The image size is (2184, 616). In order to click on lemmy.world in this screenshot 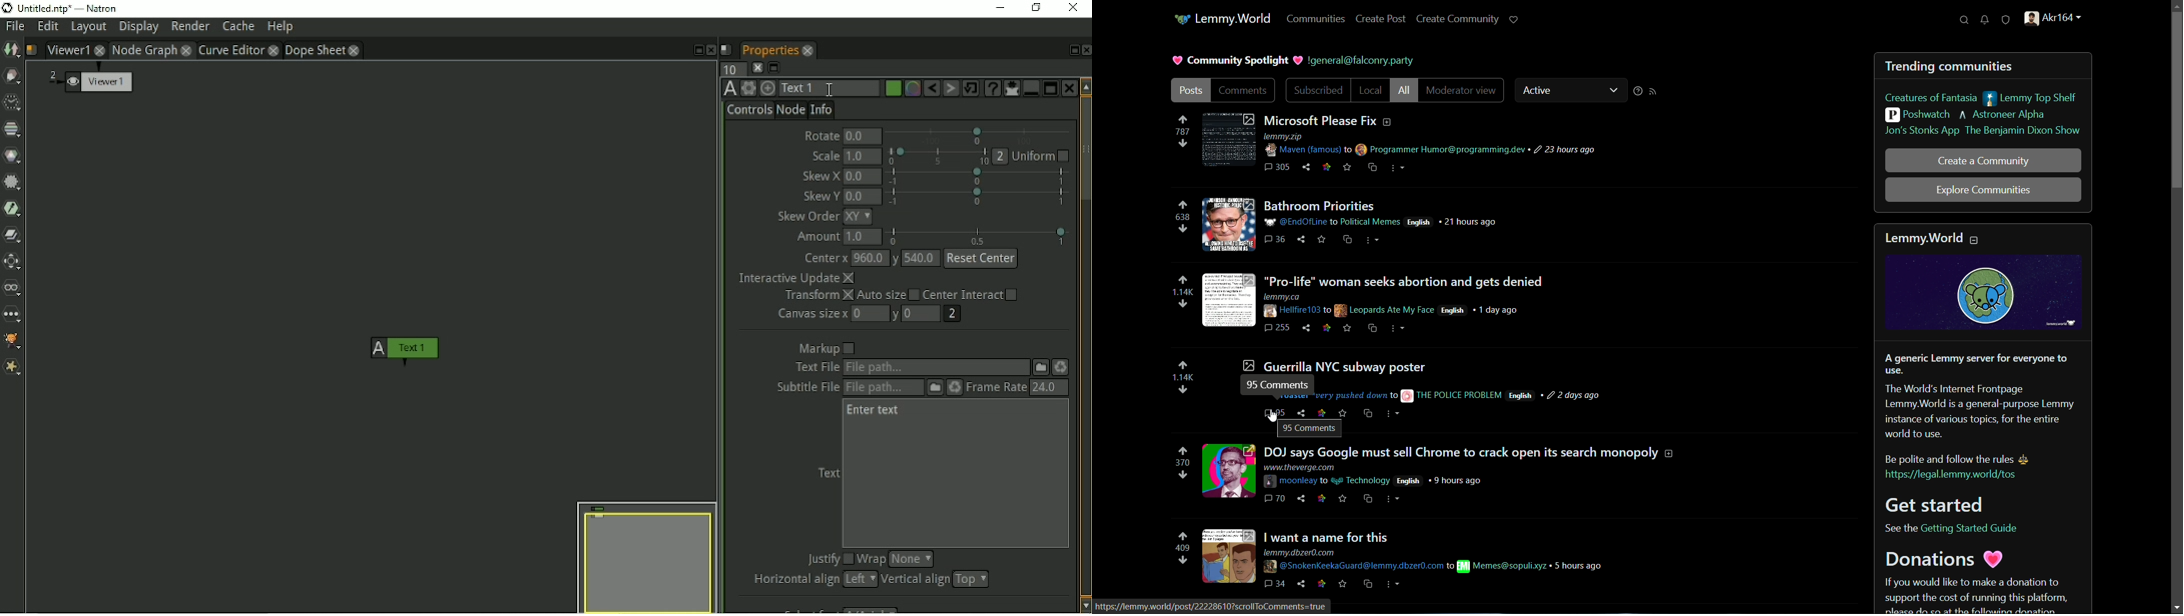, I will do `click(1936, 236)`.